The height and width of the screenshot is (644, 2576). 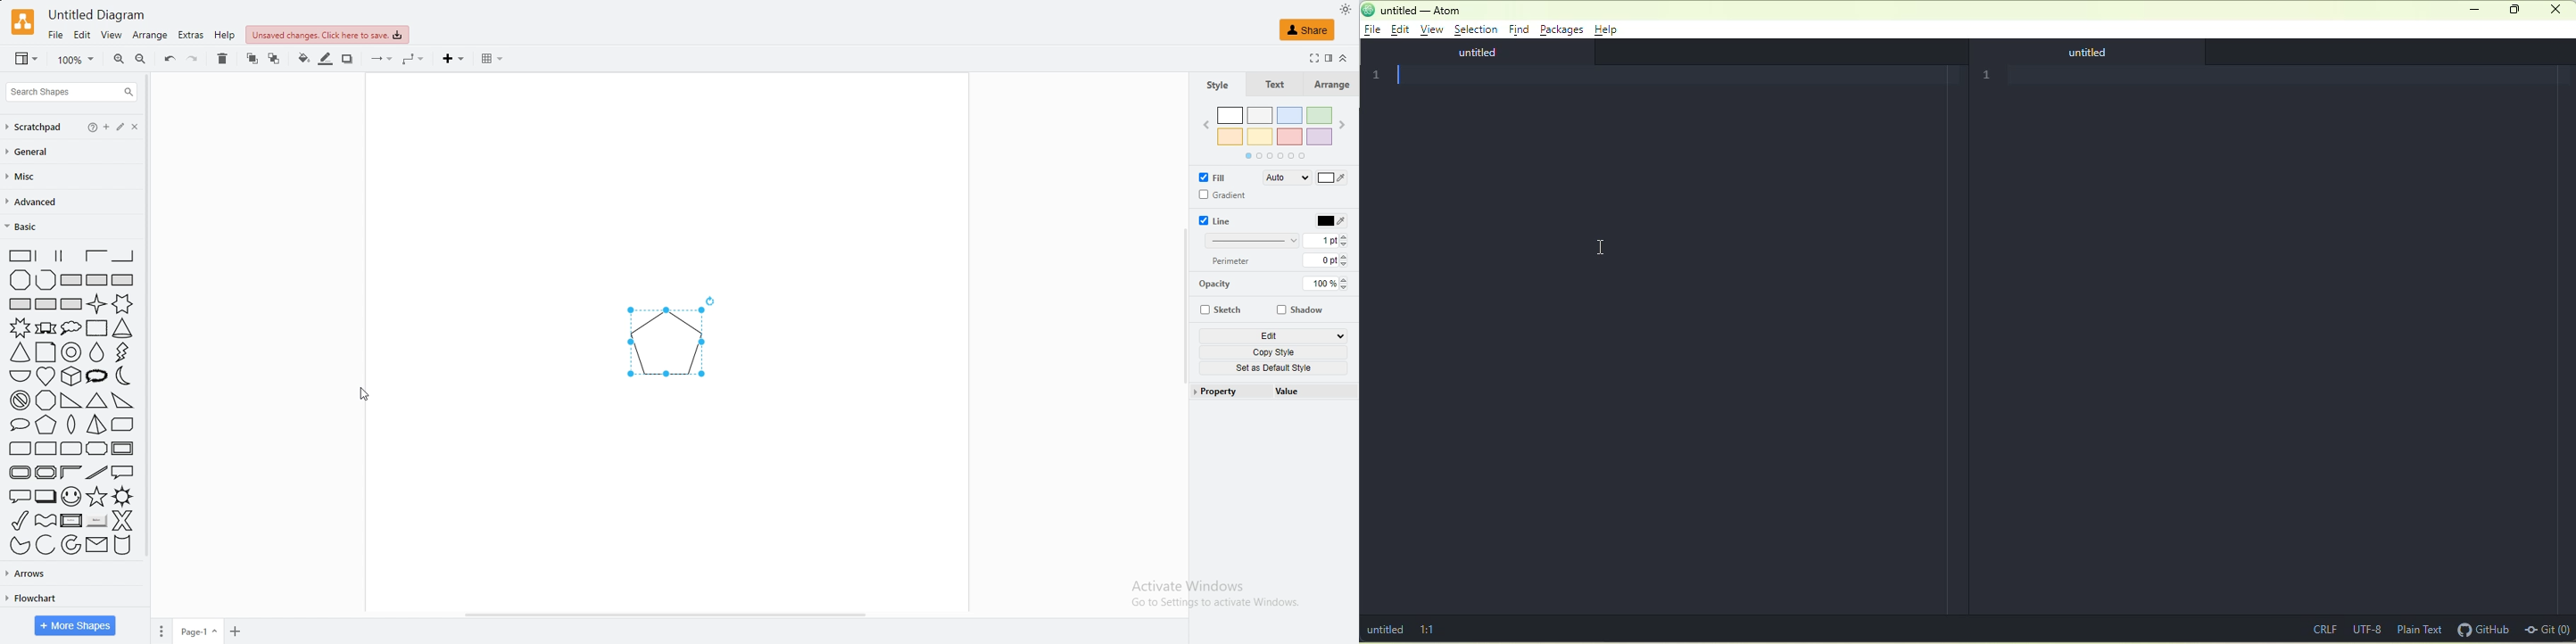 I want to click on arrow, so click(x=382, y=59).